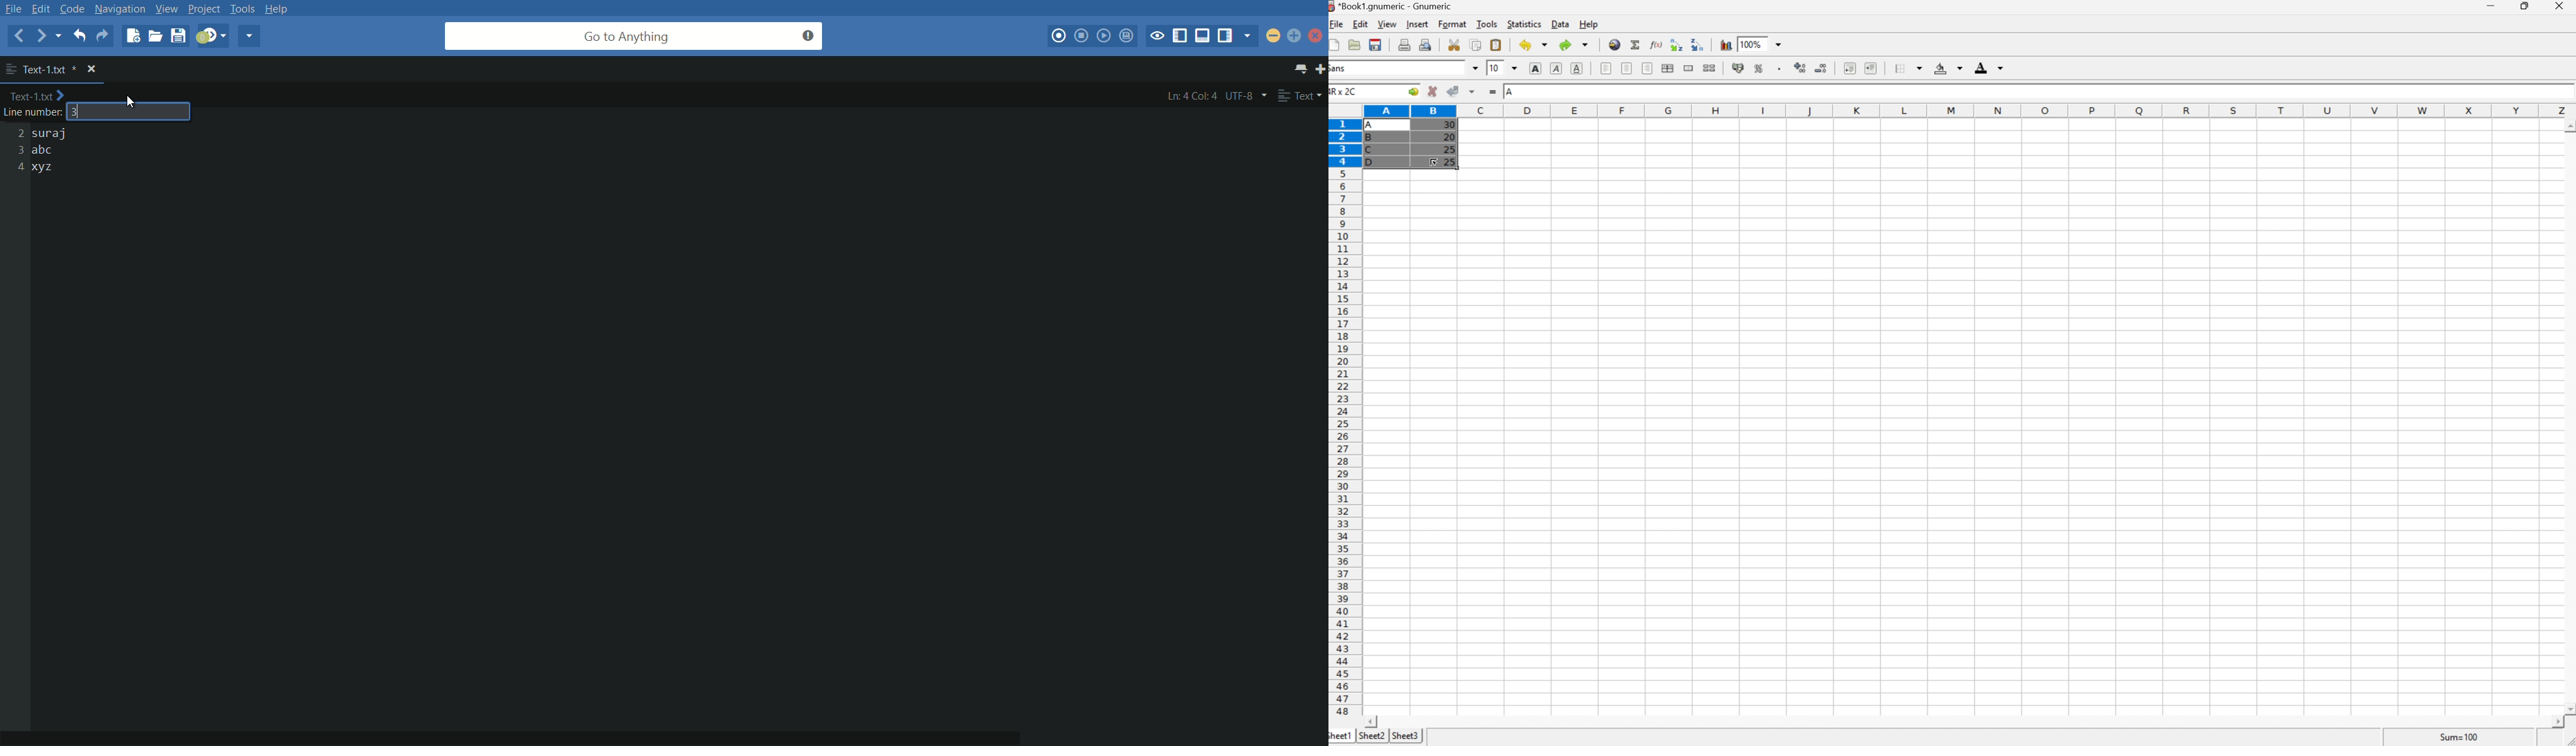  What do you see at coordinates (41, 69) in the screenshot?
I see `file name` at bounding box center [41, 69].